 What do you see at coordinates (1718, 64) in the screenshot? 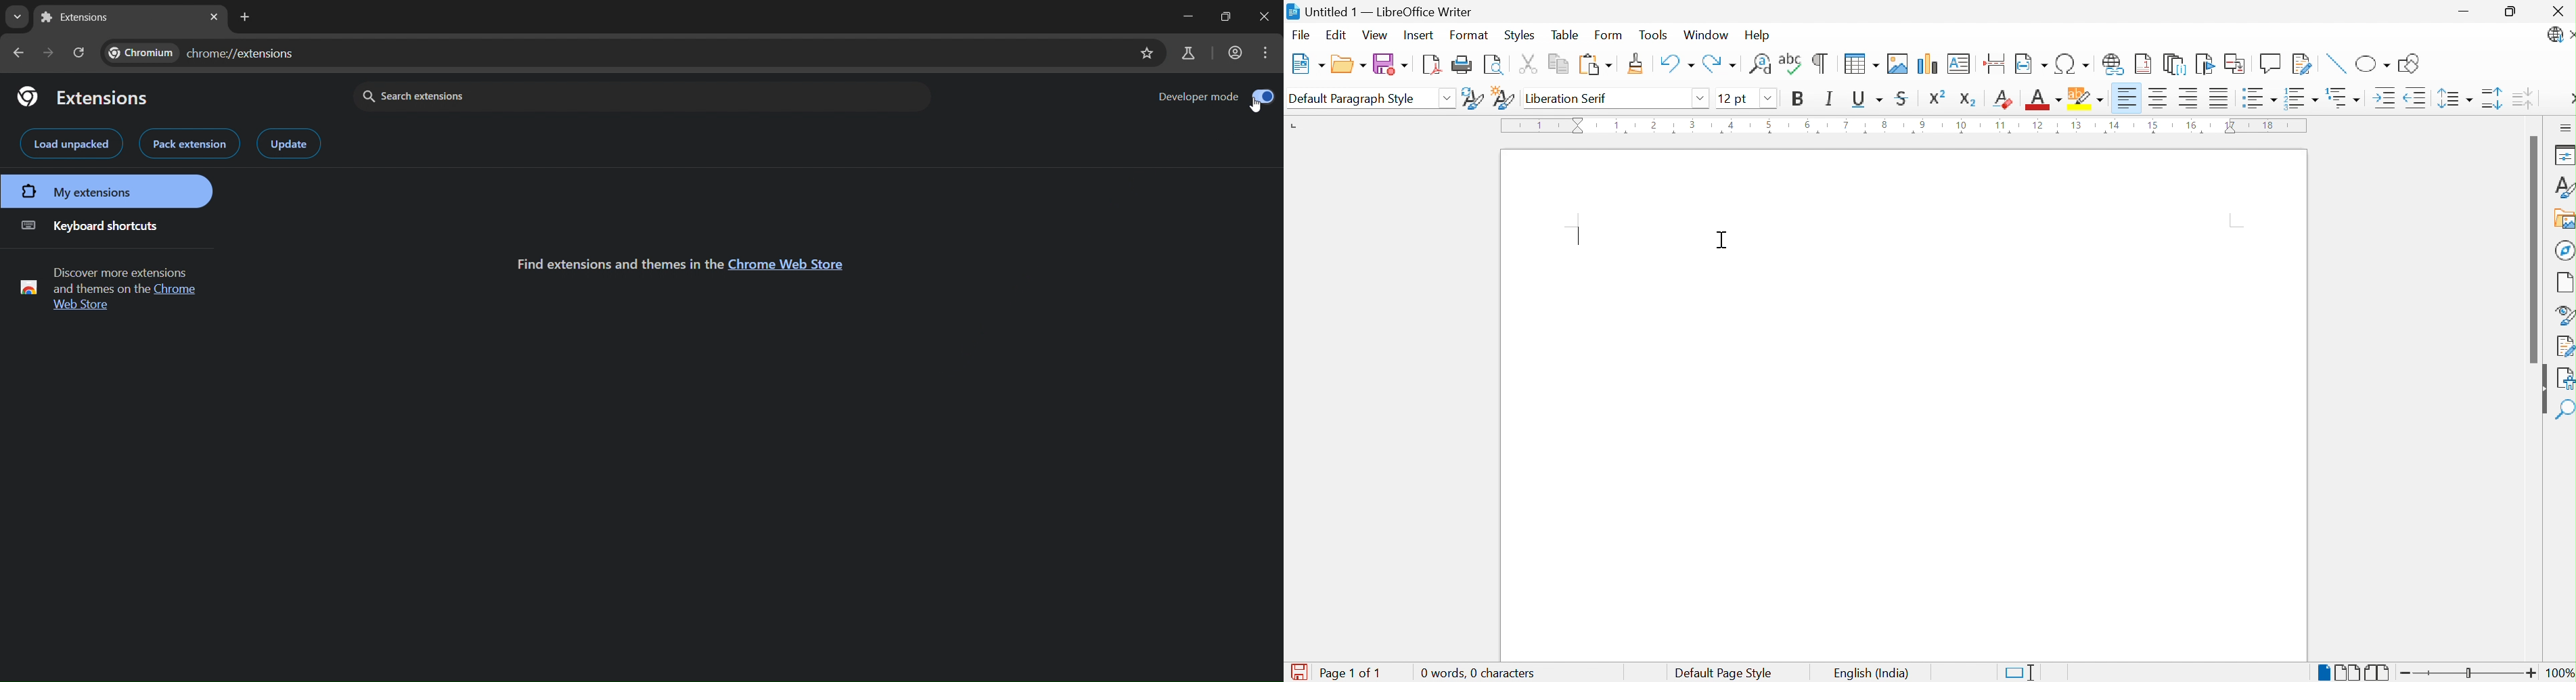
I see `` at bounding box center [1718, 64].